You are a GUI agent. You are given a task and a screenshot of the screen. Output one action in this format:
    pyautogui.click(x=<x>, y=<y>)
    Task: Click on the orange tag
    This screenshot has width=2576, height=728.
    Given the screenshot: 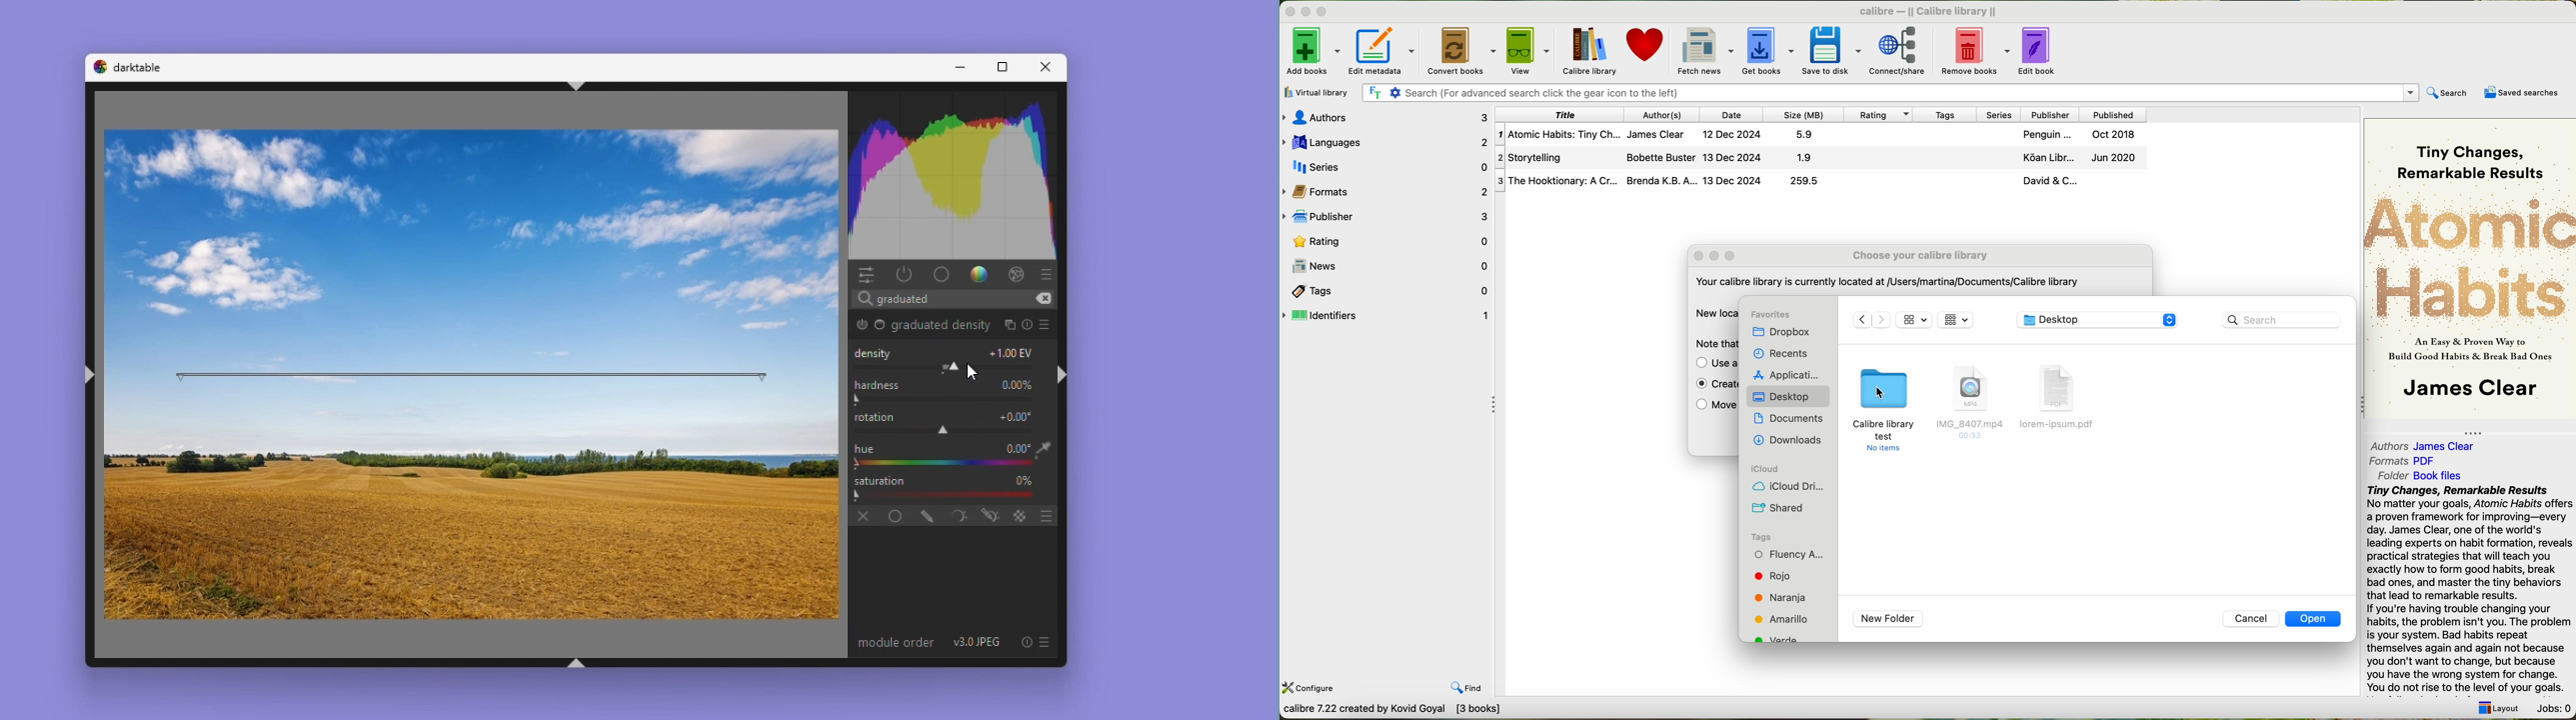 What is the action you would take?
    pyautogui.click(x=1781, y=598)
    